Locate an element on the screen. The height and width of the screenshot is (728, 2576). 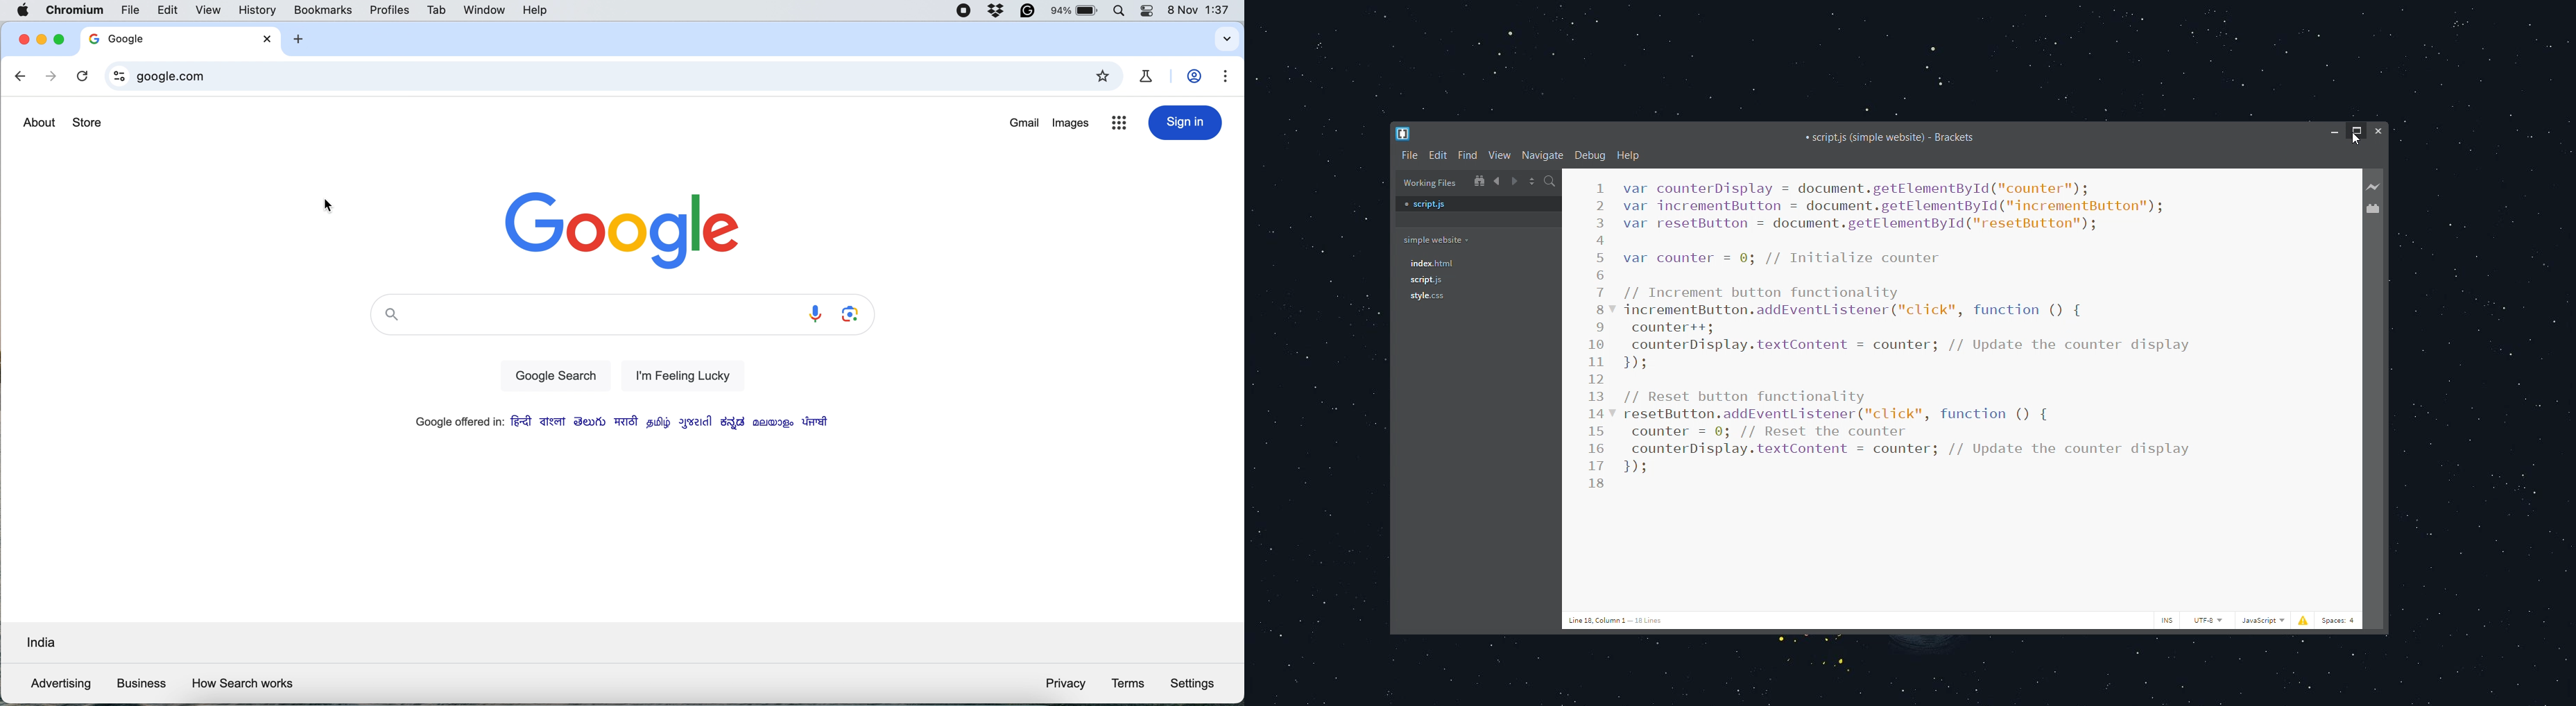
edit is located at coordinates (1439, 155).